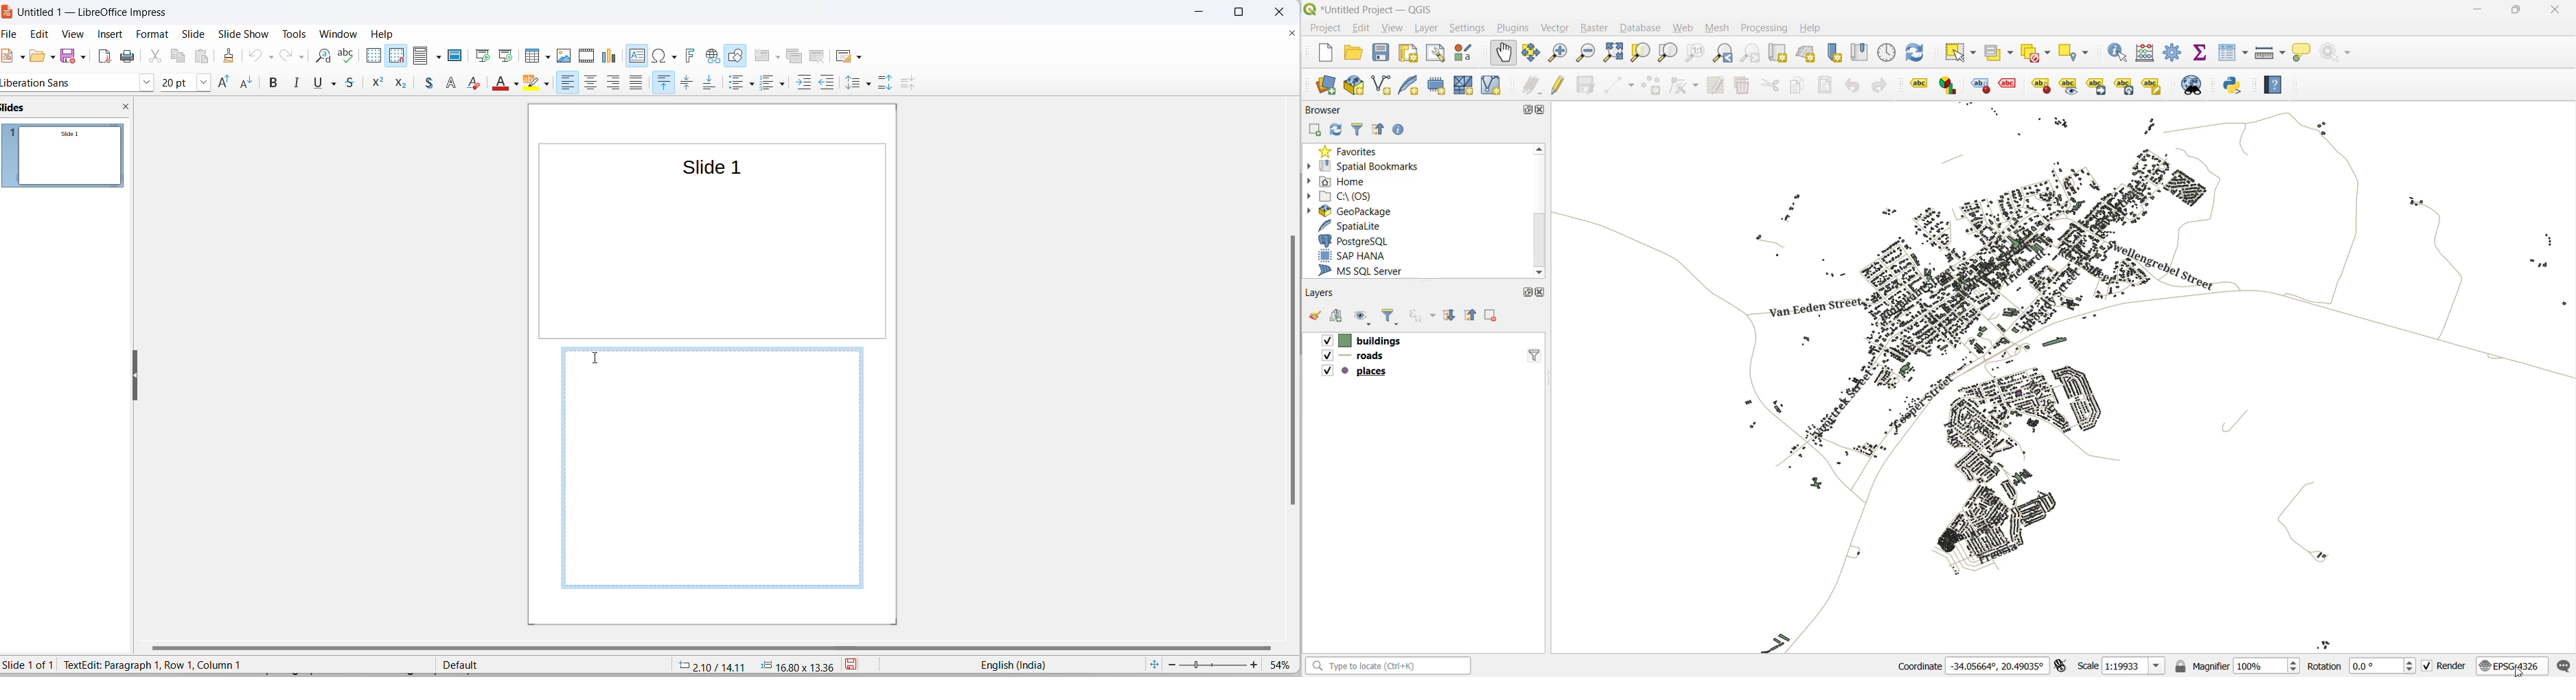 Image resolution: width=2576 pixels, height=700 pixels. Describe the element at coordinates (1368, 270) in the screenshot. I see `ms sql server` at that location.